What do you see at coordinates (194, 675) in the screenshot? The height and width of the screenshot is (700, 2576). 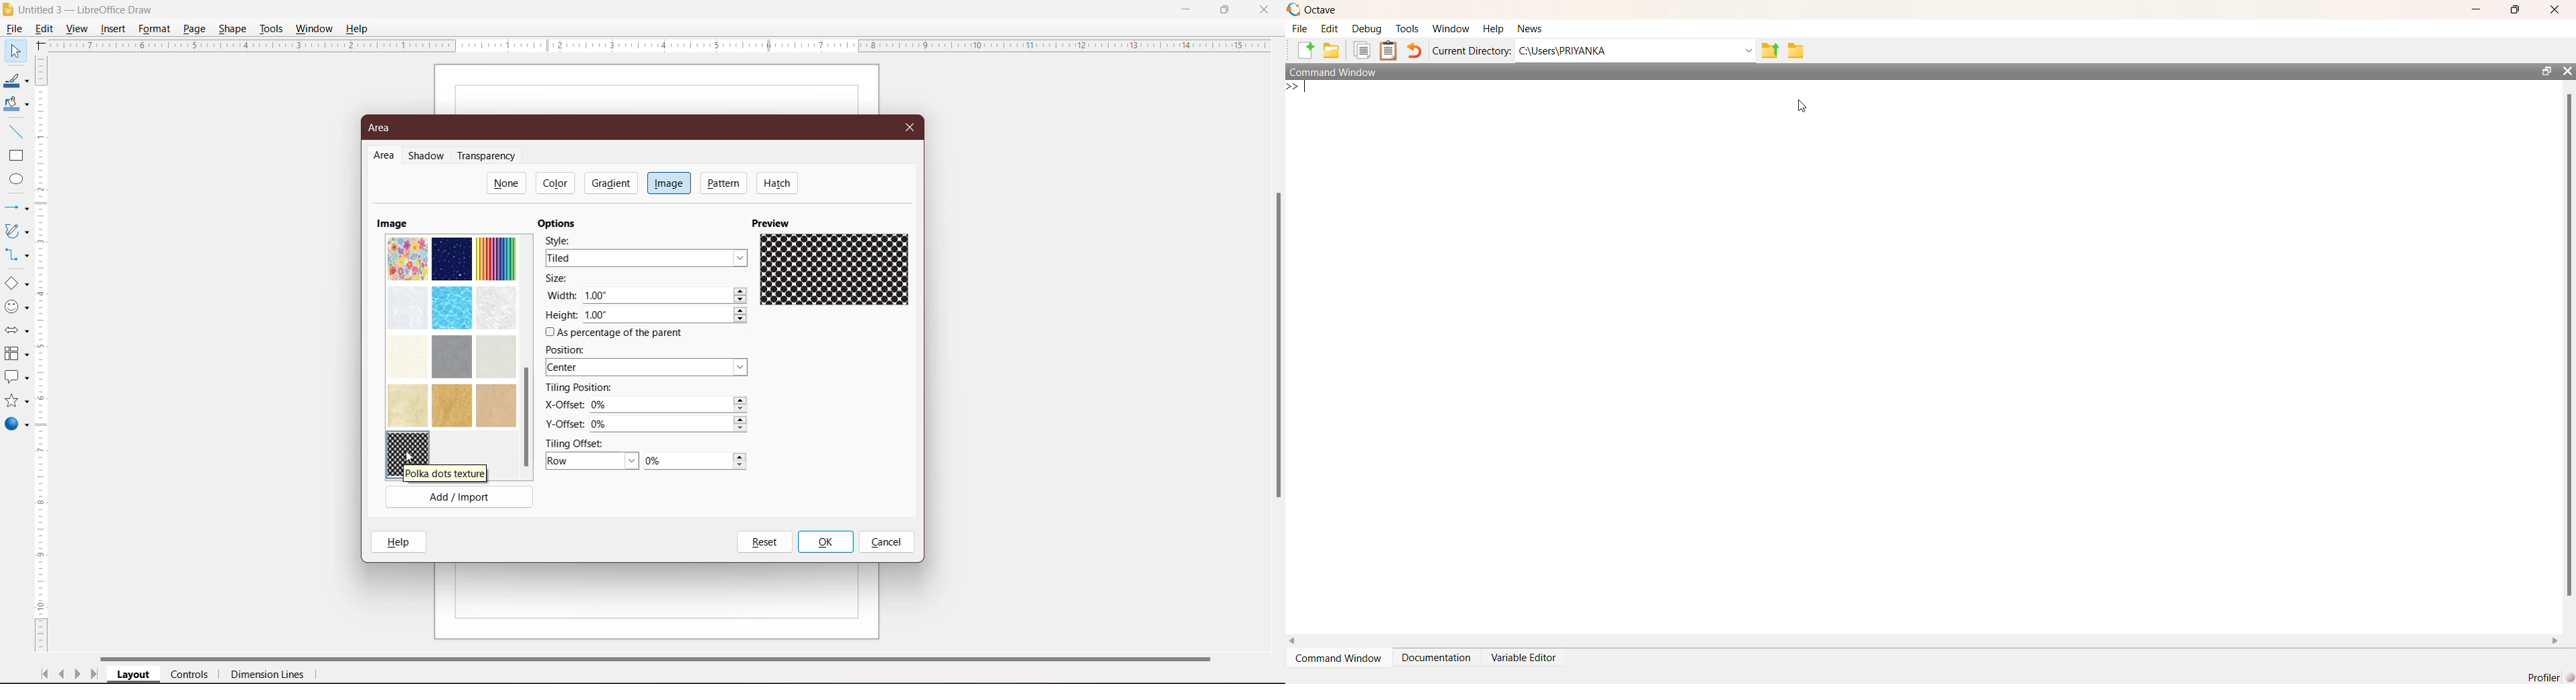 I see `Controls` at bounding box center [194, 675].